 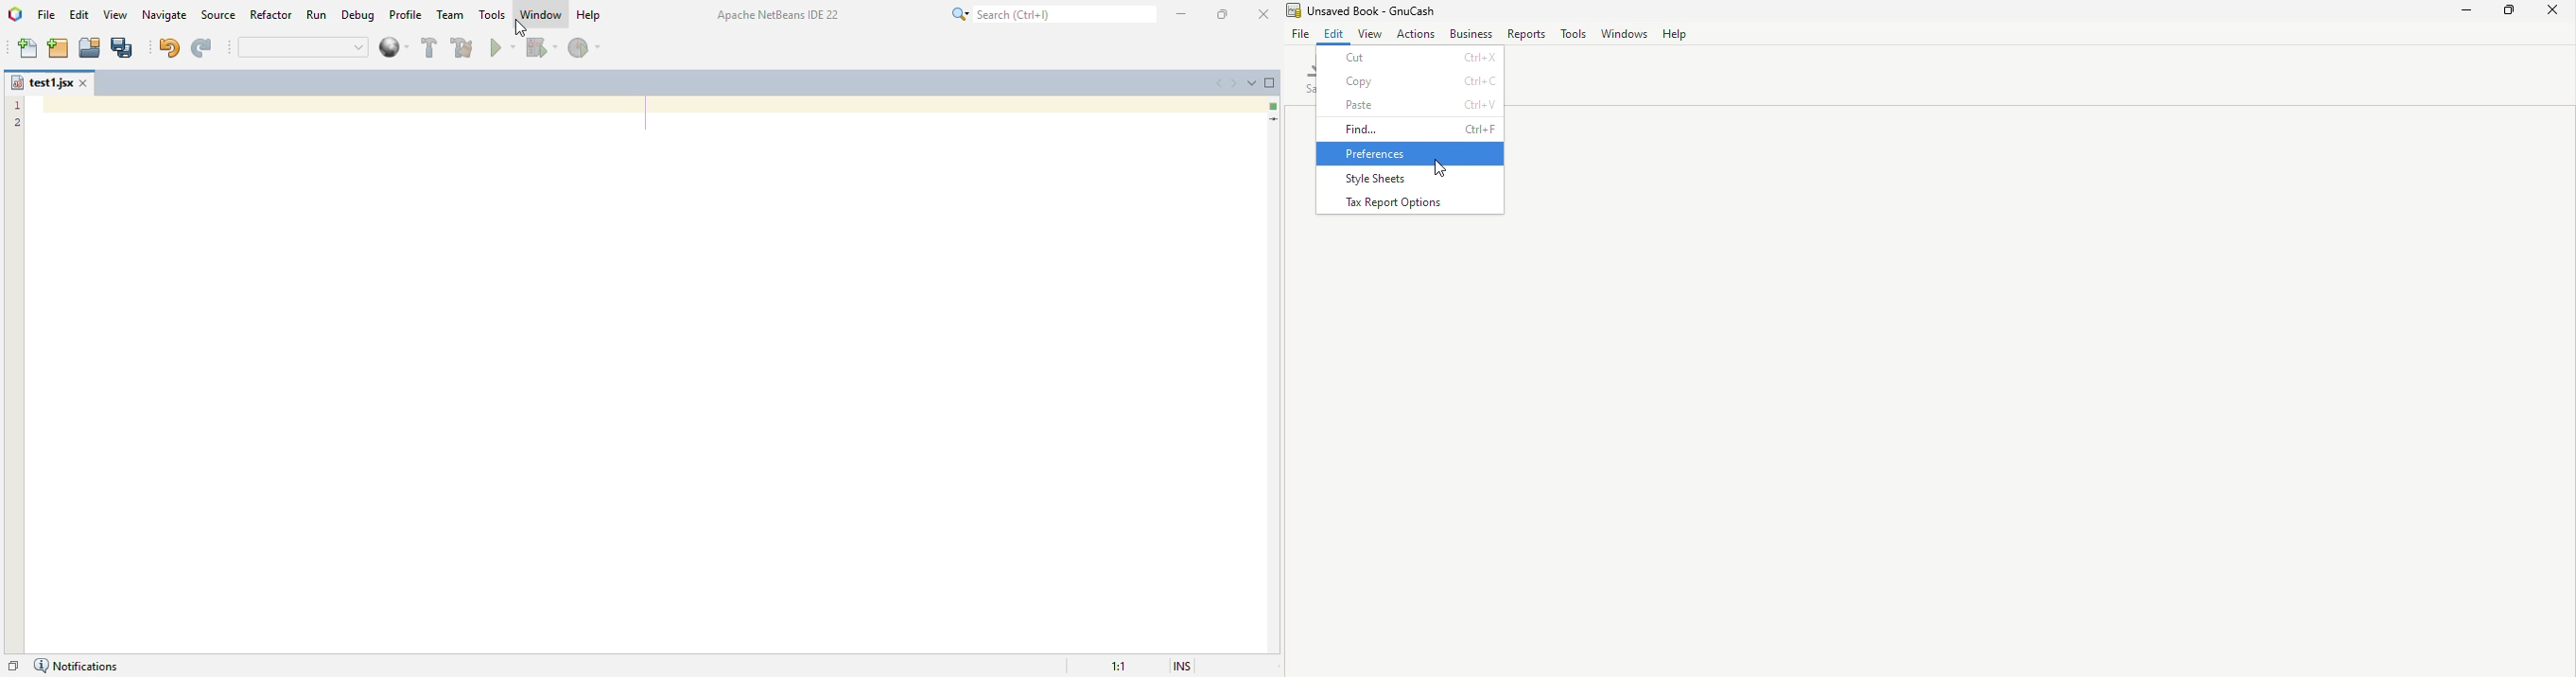 I want to click on Windows, so click(x=1622, y=34).